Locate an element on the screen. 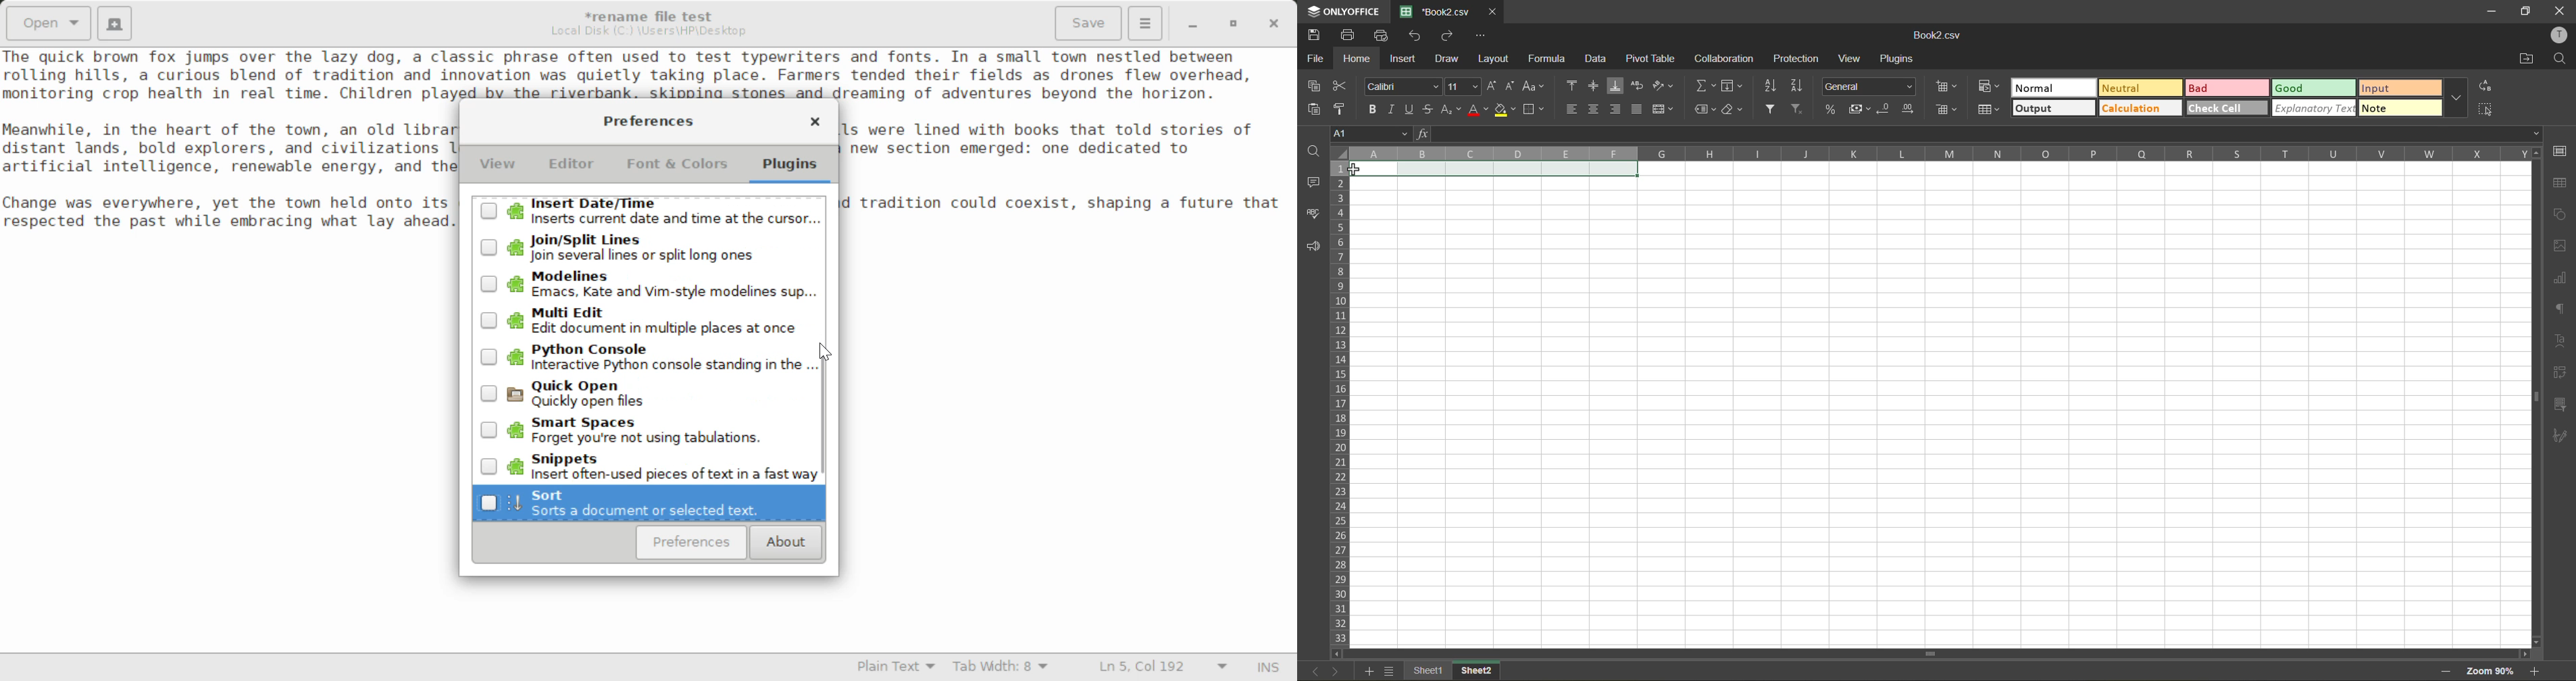 The width and height of the screenshot is (2576, 700). summation is located at coordinates (1705, 85).